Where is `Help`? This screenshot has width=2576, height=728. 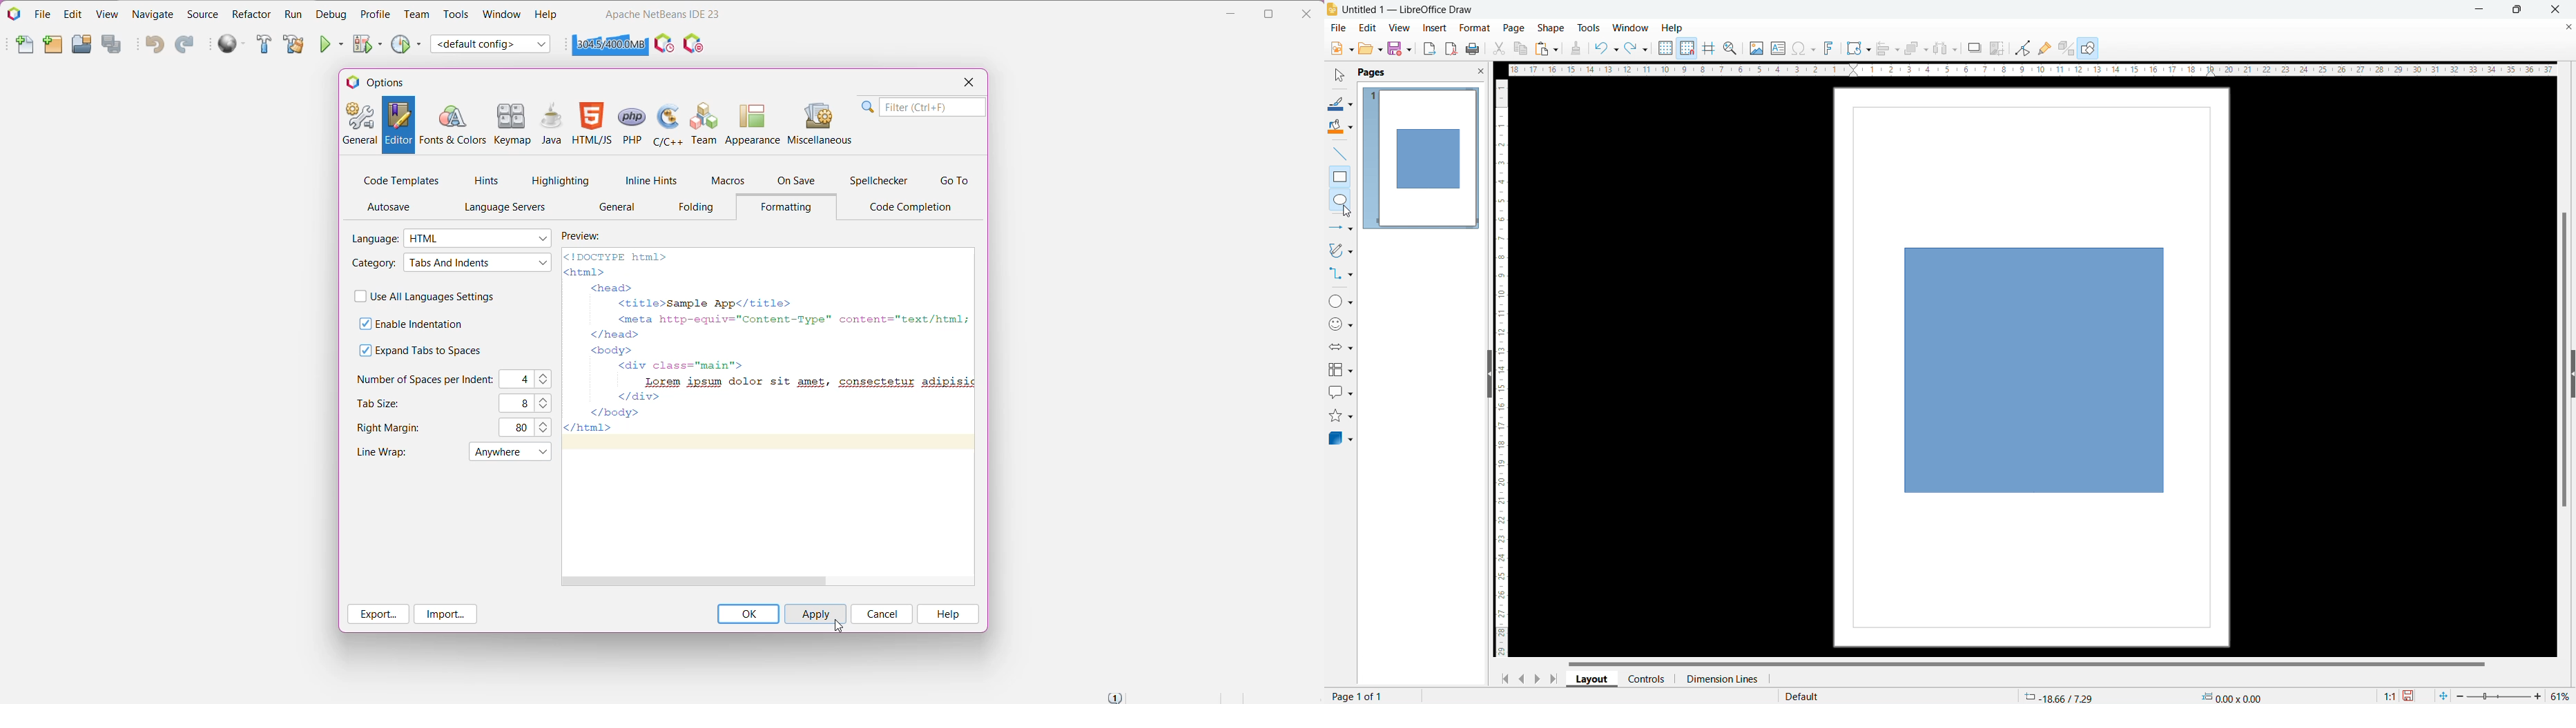 Help is located at coordinates (948, 614).